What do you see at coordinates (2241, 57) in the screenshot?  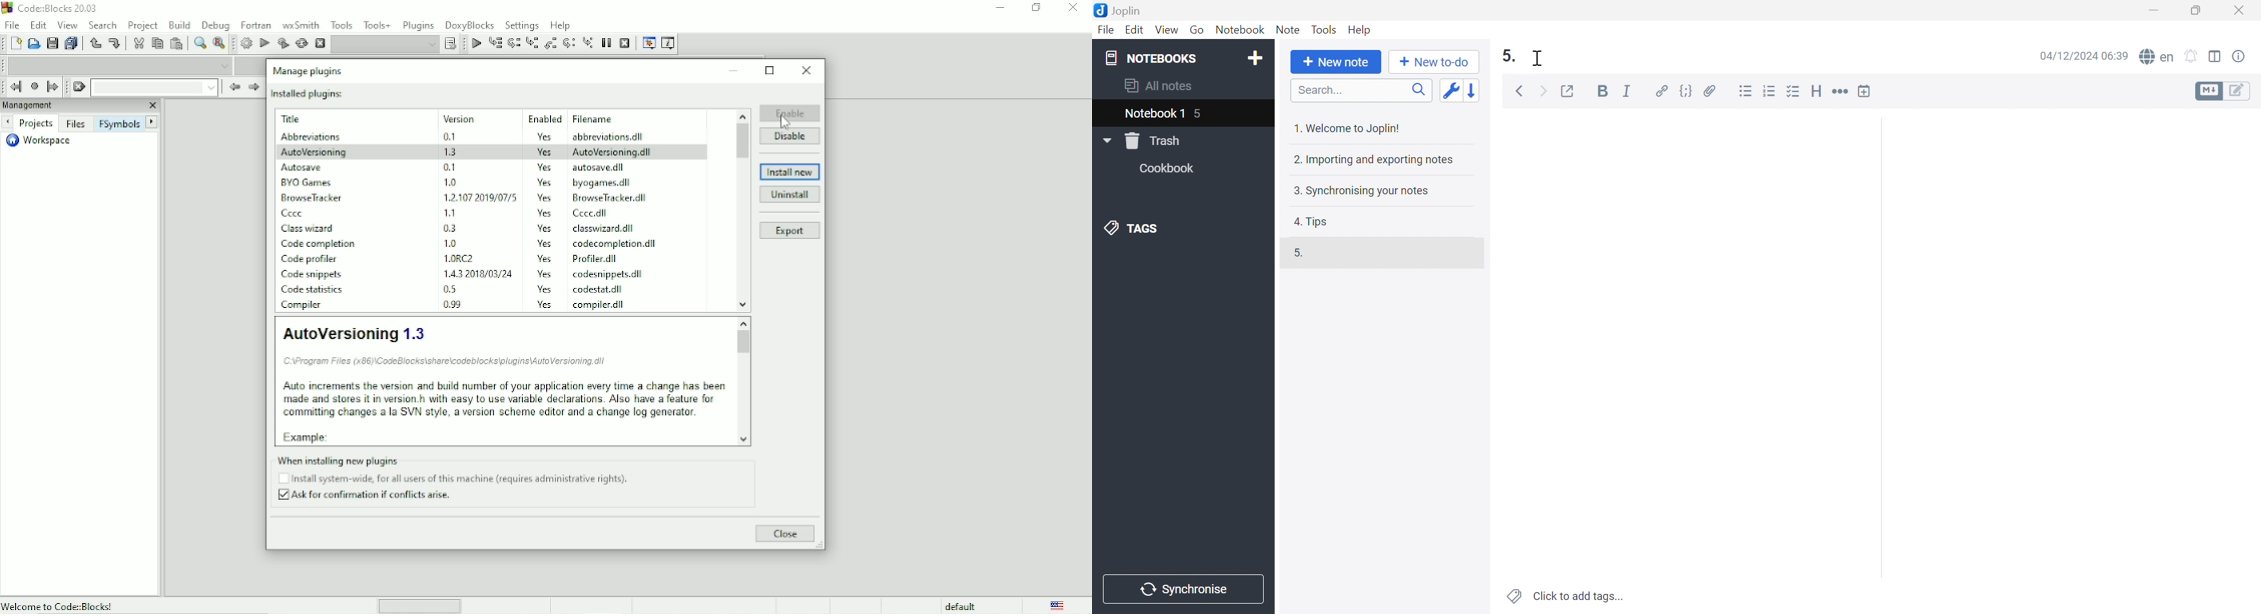 I see `Note properties` at bounding box center [2241, 57].